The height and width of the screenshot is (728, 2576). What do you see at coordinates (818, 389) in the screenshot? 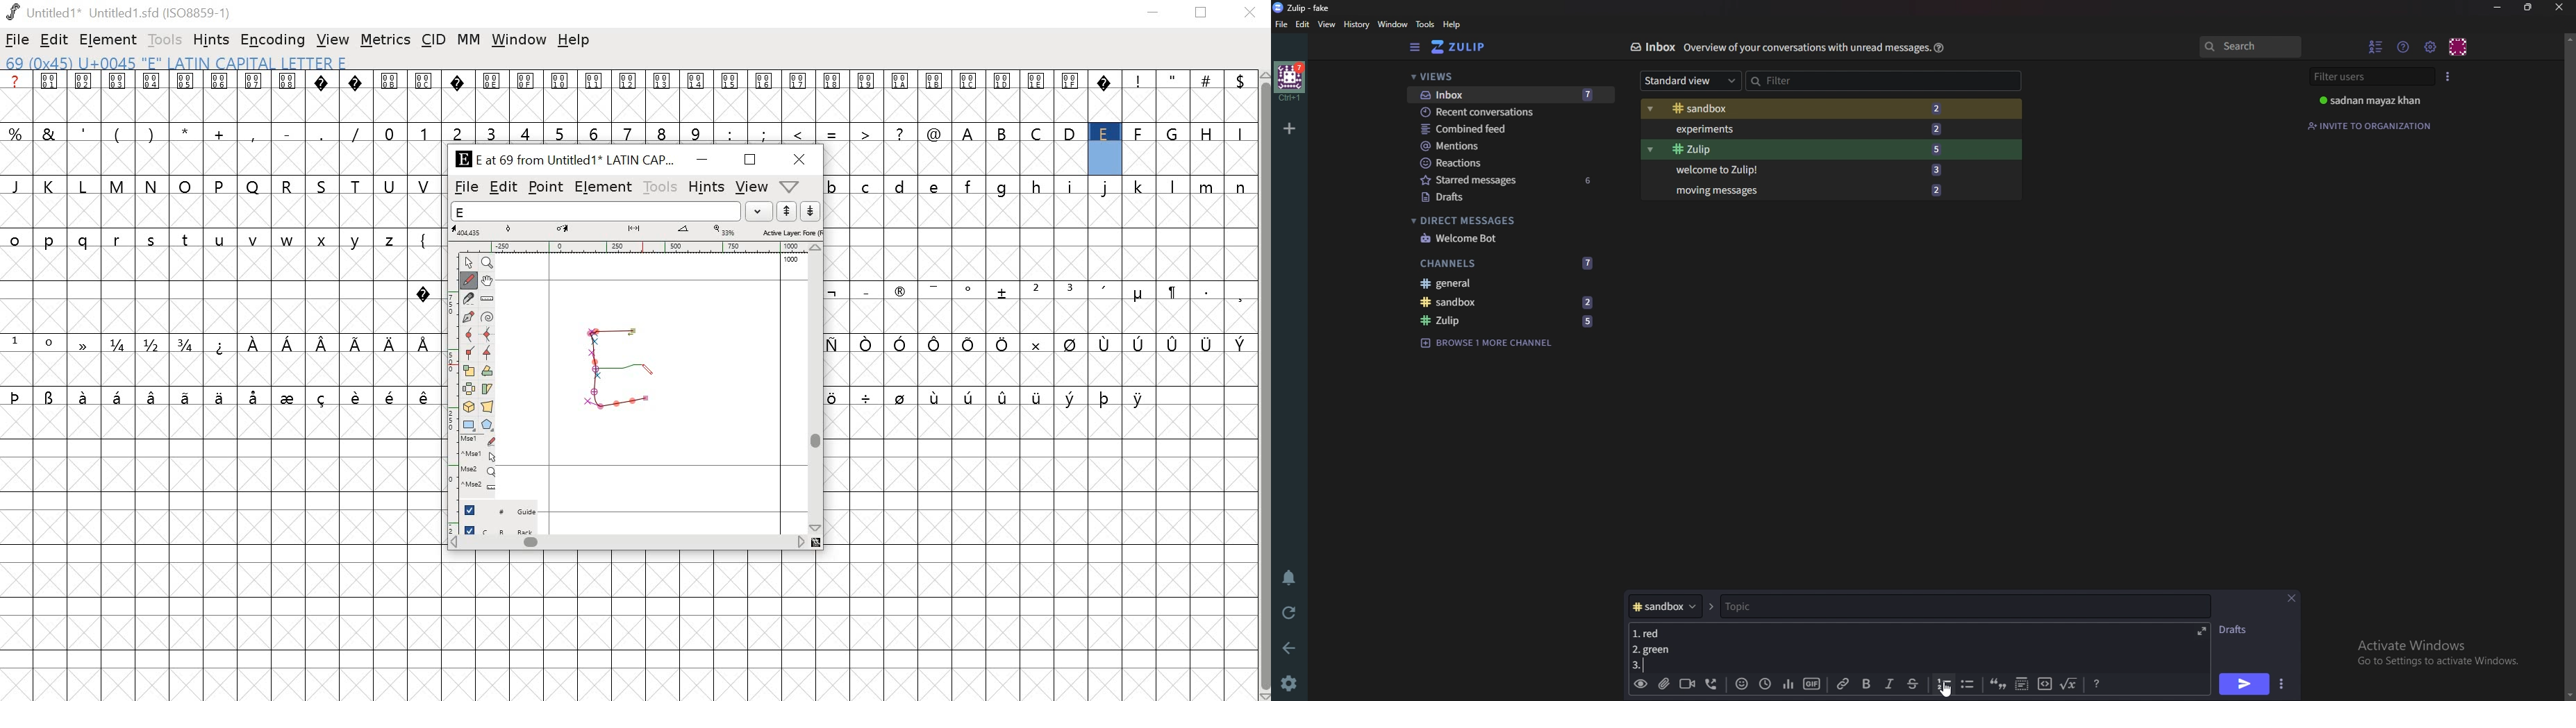
I see `scrollbar` at bounding box center [818, 389].